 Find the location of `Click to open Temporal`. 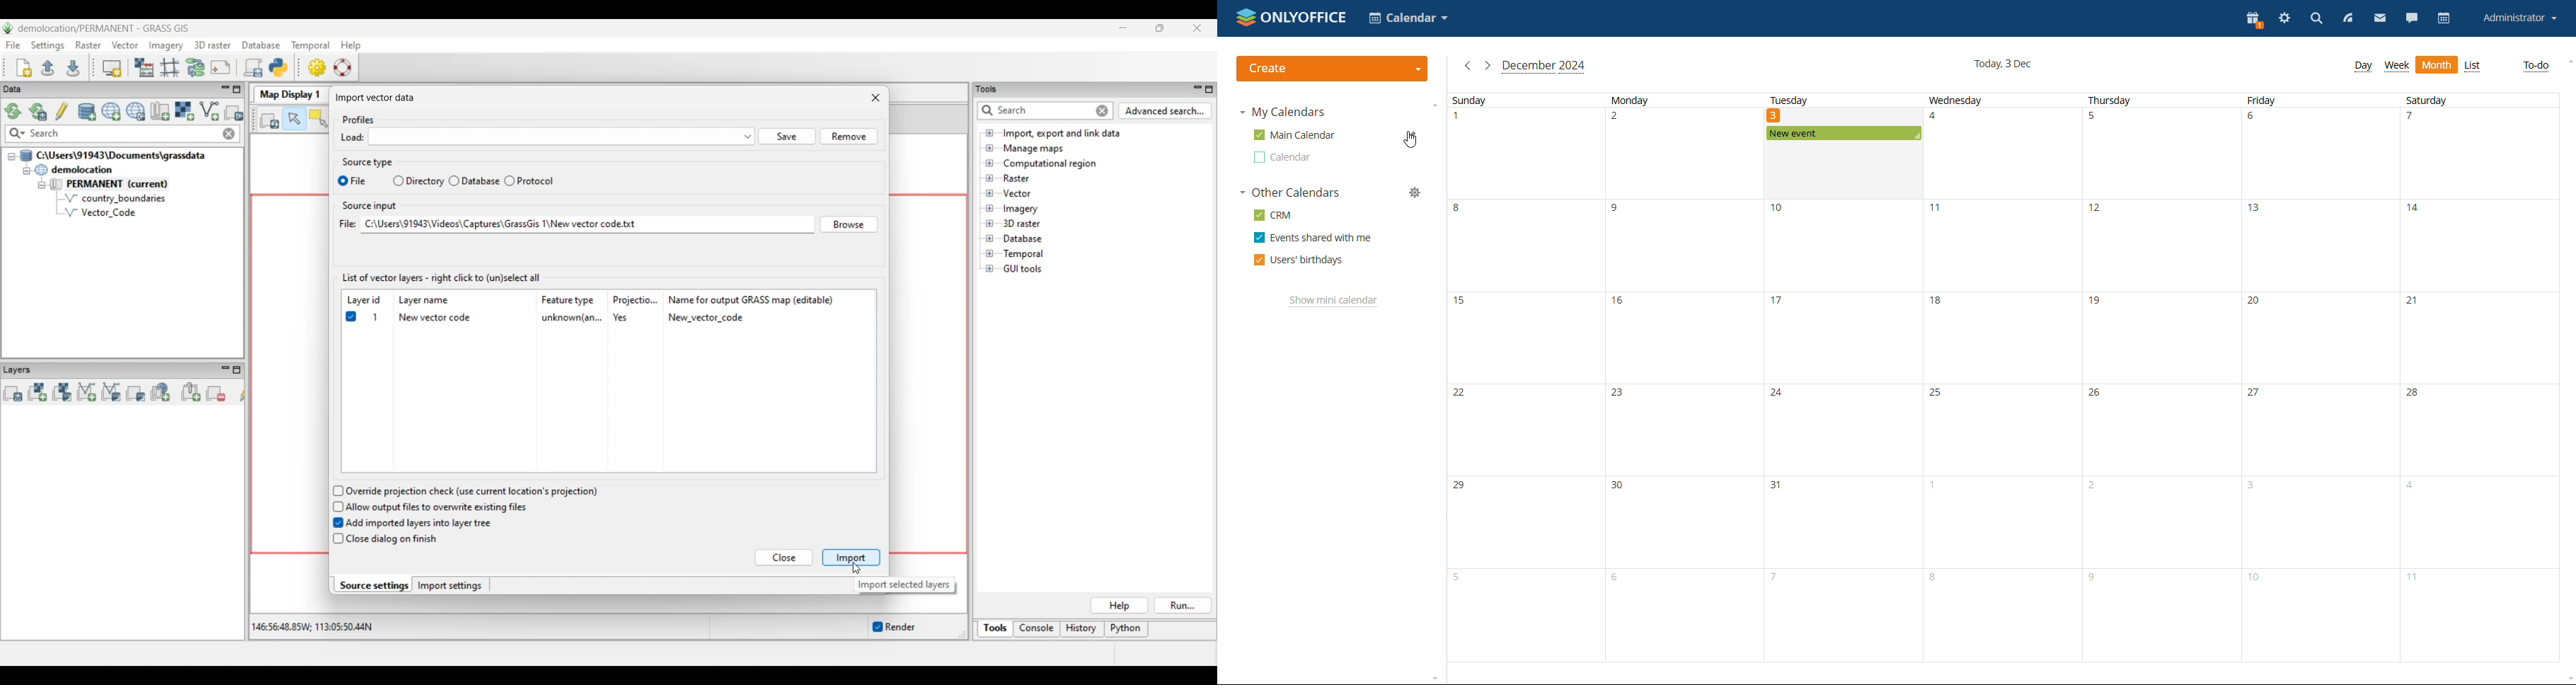

Click to open Temporal is located at coordinates (990, 254).